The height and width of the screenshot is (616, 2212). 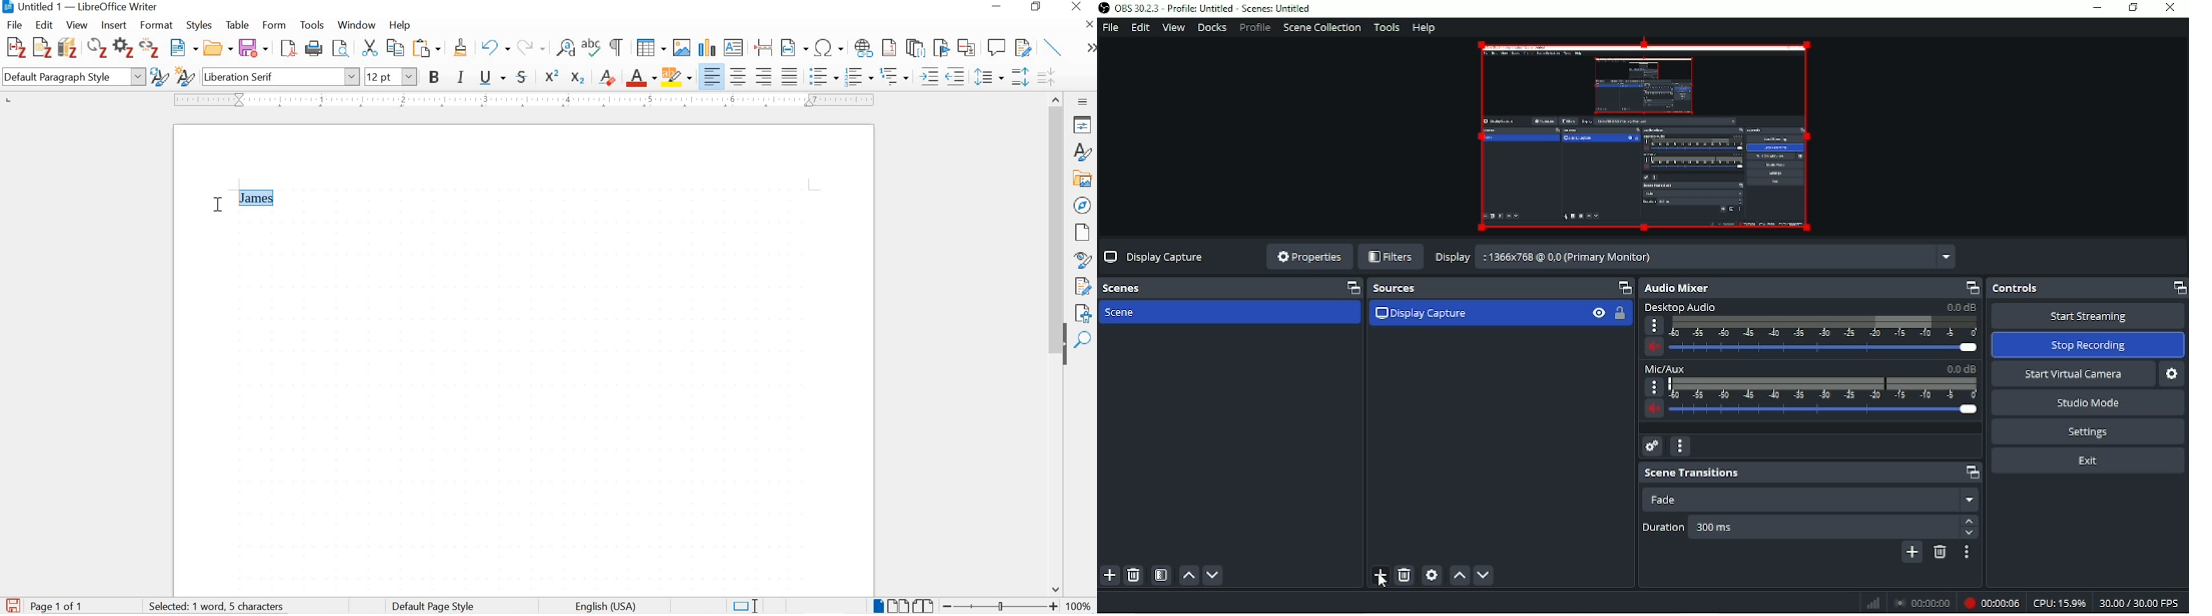 What do you see at coordinates (2088, 461) in the screenshot?
I see `Exit` at bounding box center [2088, 461].